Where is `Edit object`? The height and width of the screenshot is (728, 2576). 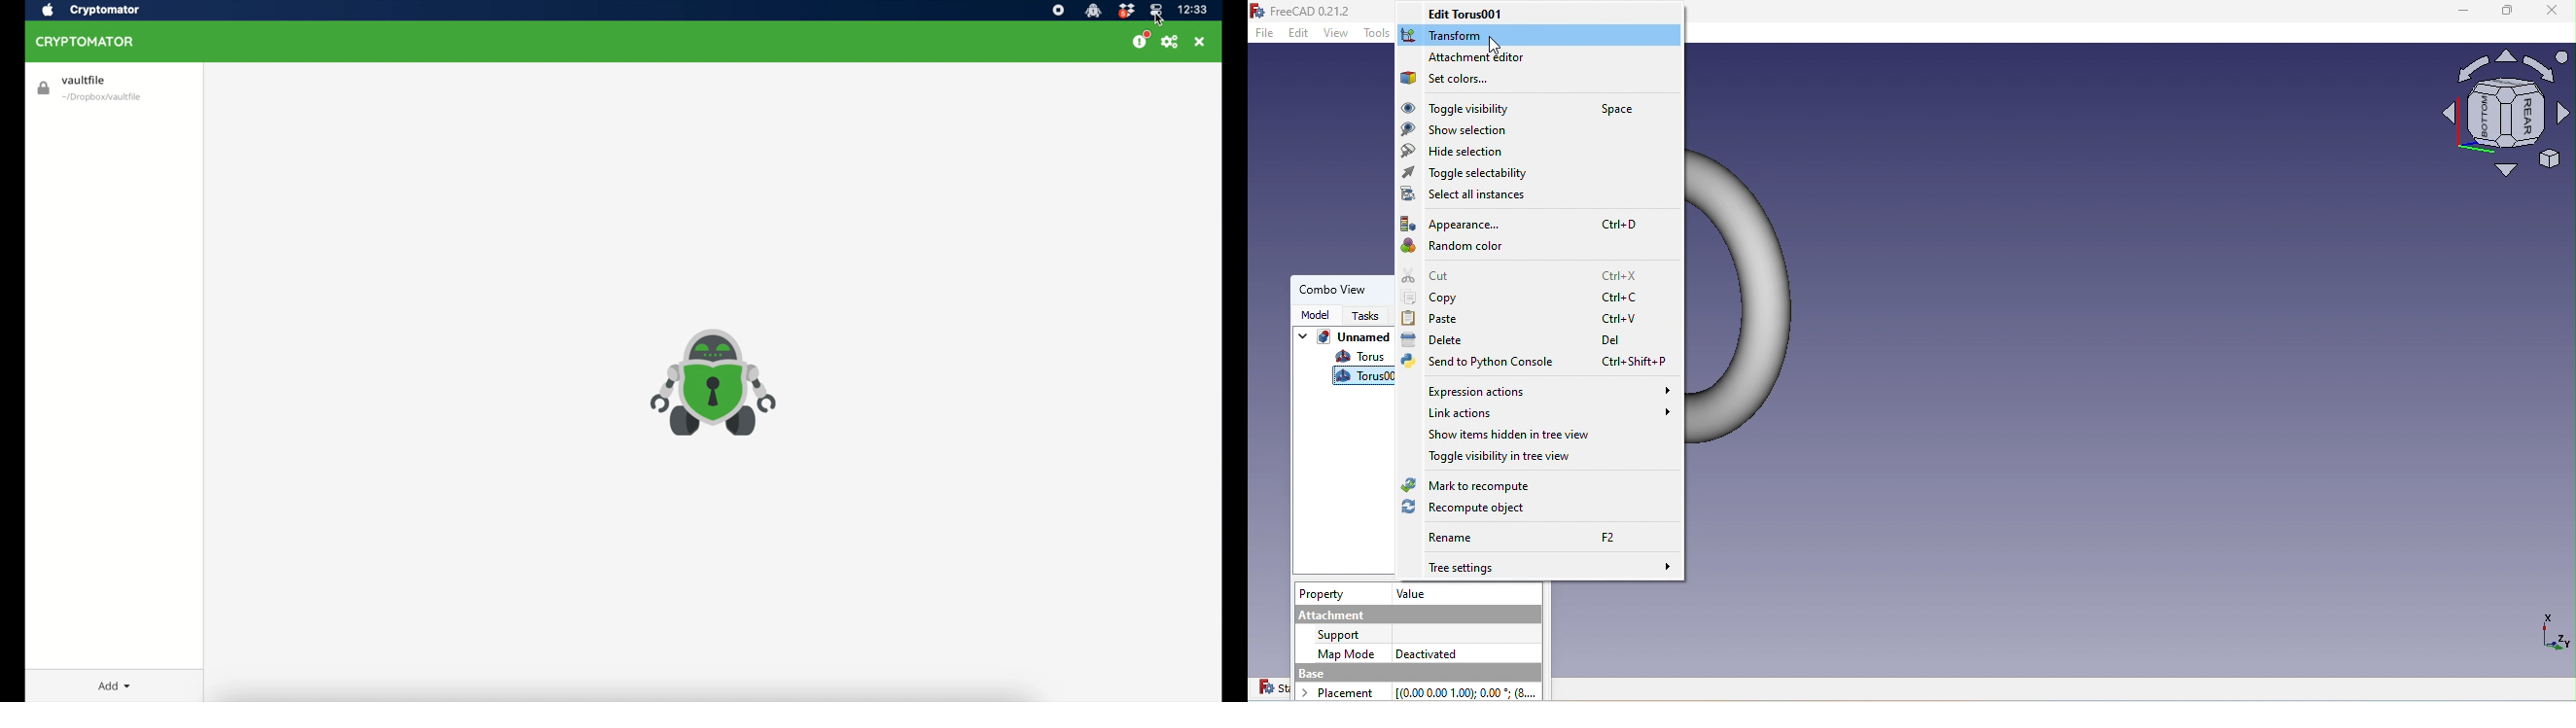 Edit object is located at coordinates (1473, 15).